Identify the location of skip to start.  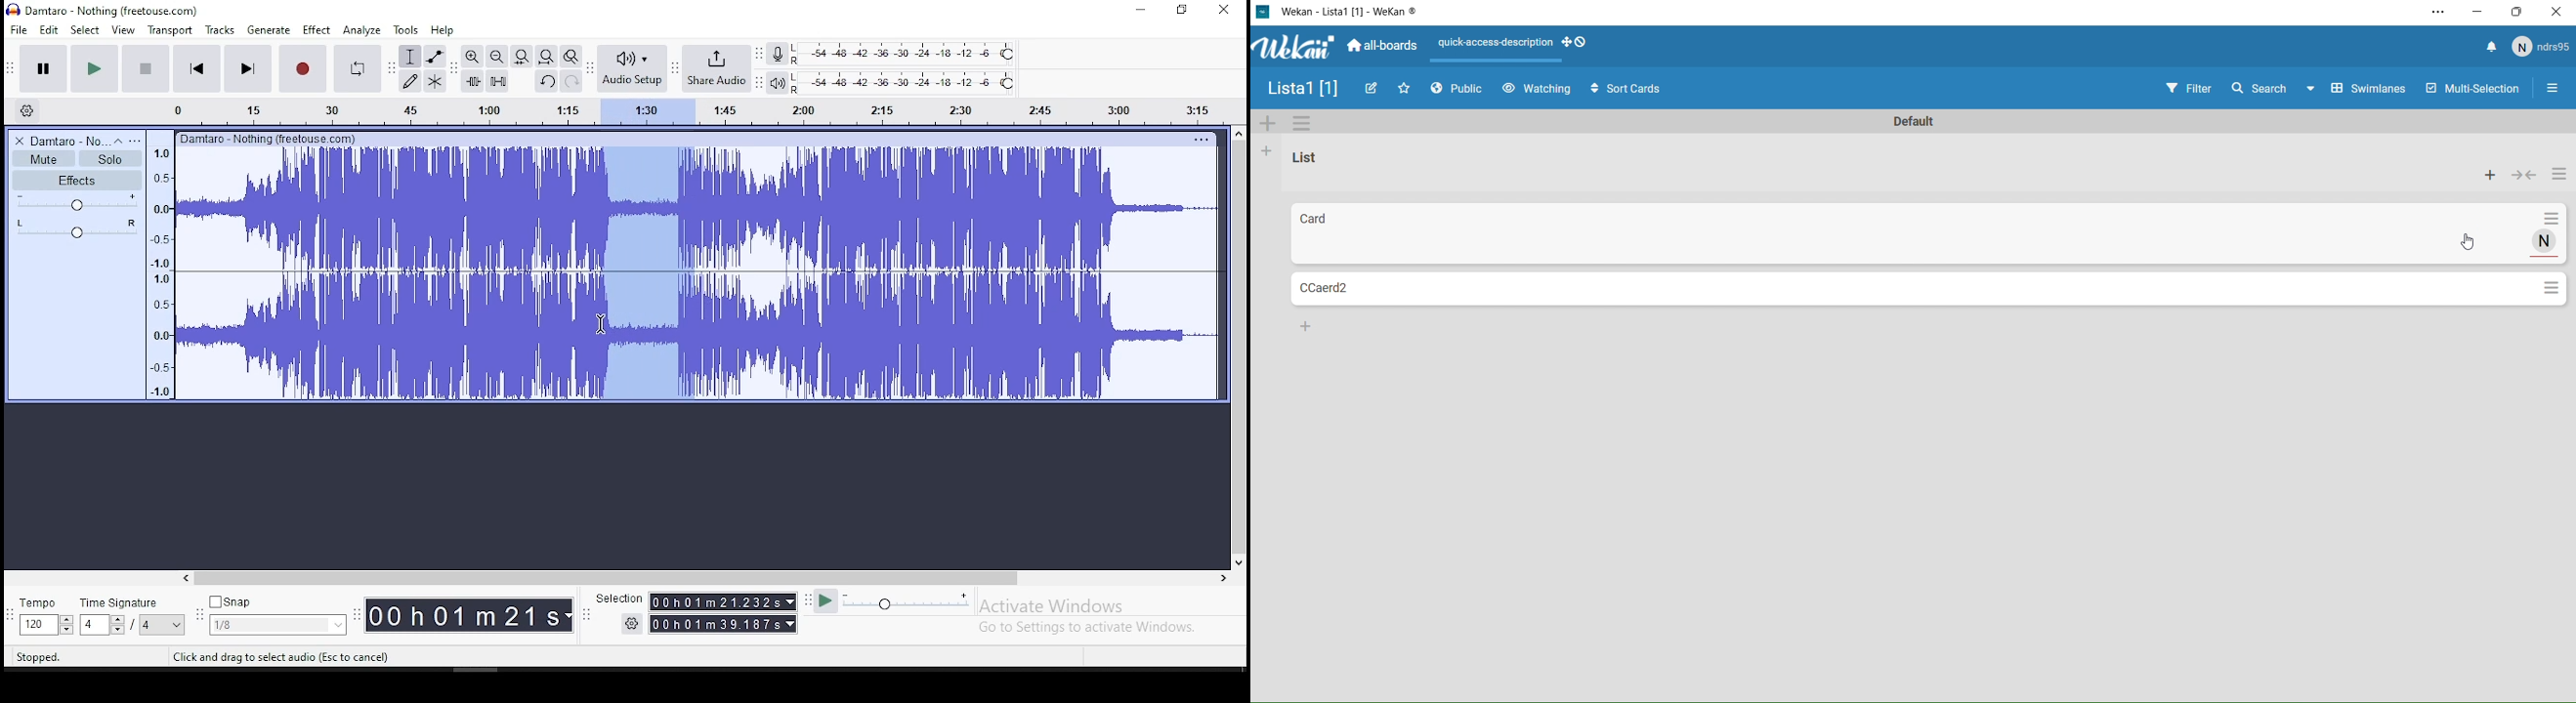
(197, 67).